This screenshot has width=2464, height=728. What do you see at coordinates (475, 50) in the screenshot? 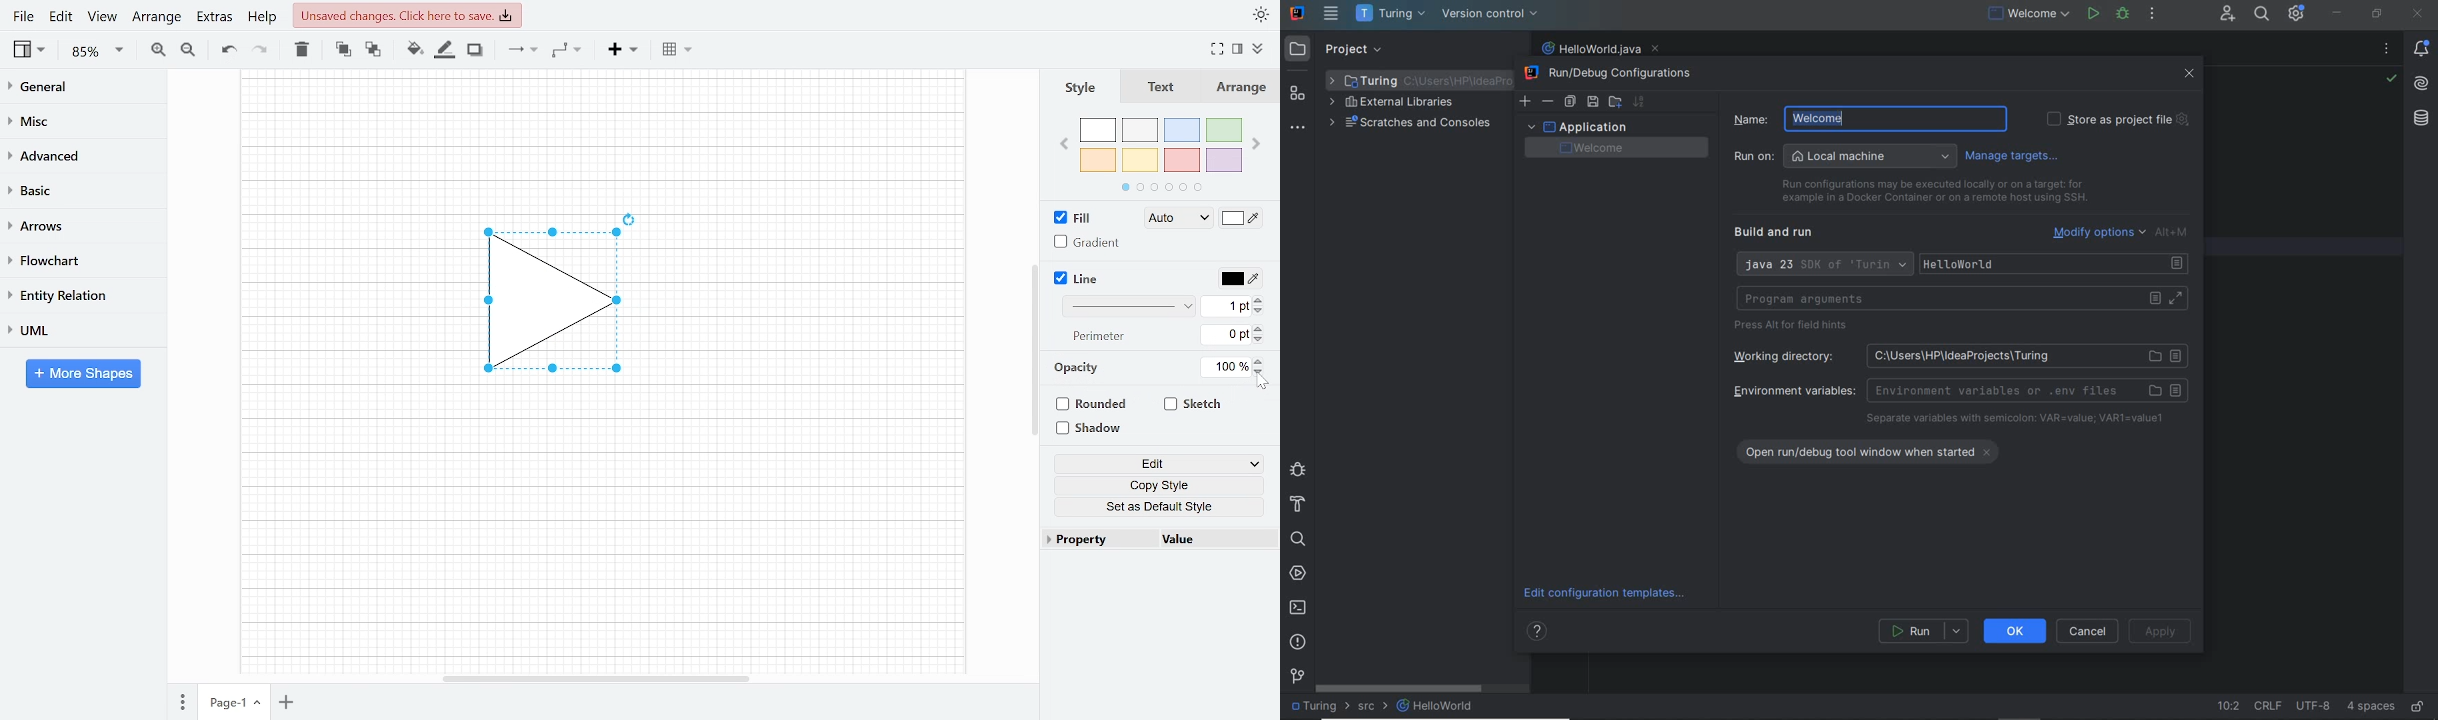
I see `Shadow` at bounding box center [475, 50].